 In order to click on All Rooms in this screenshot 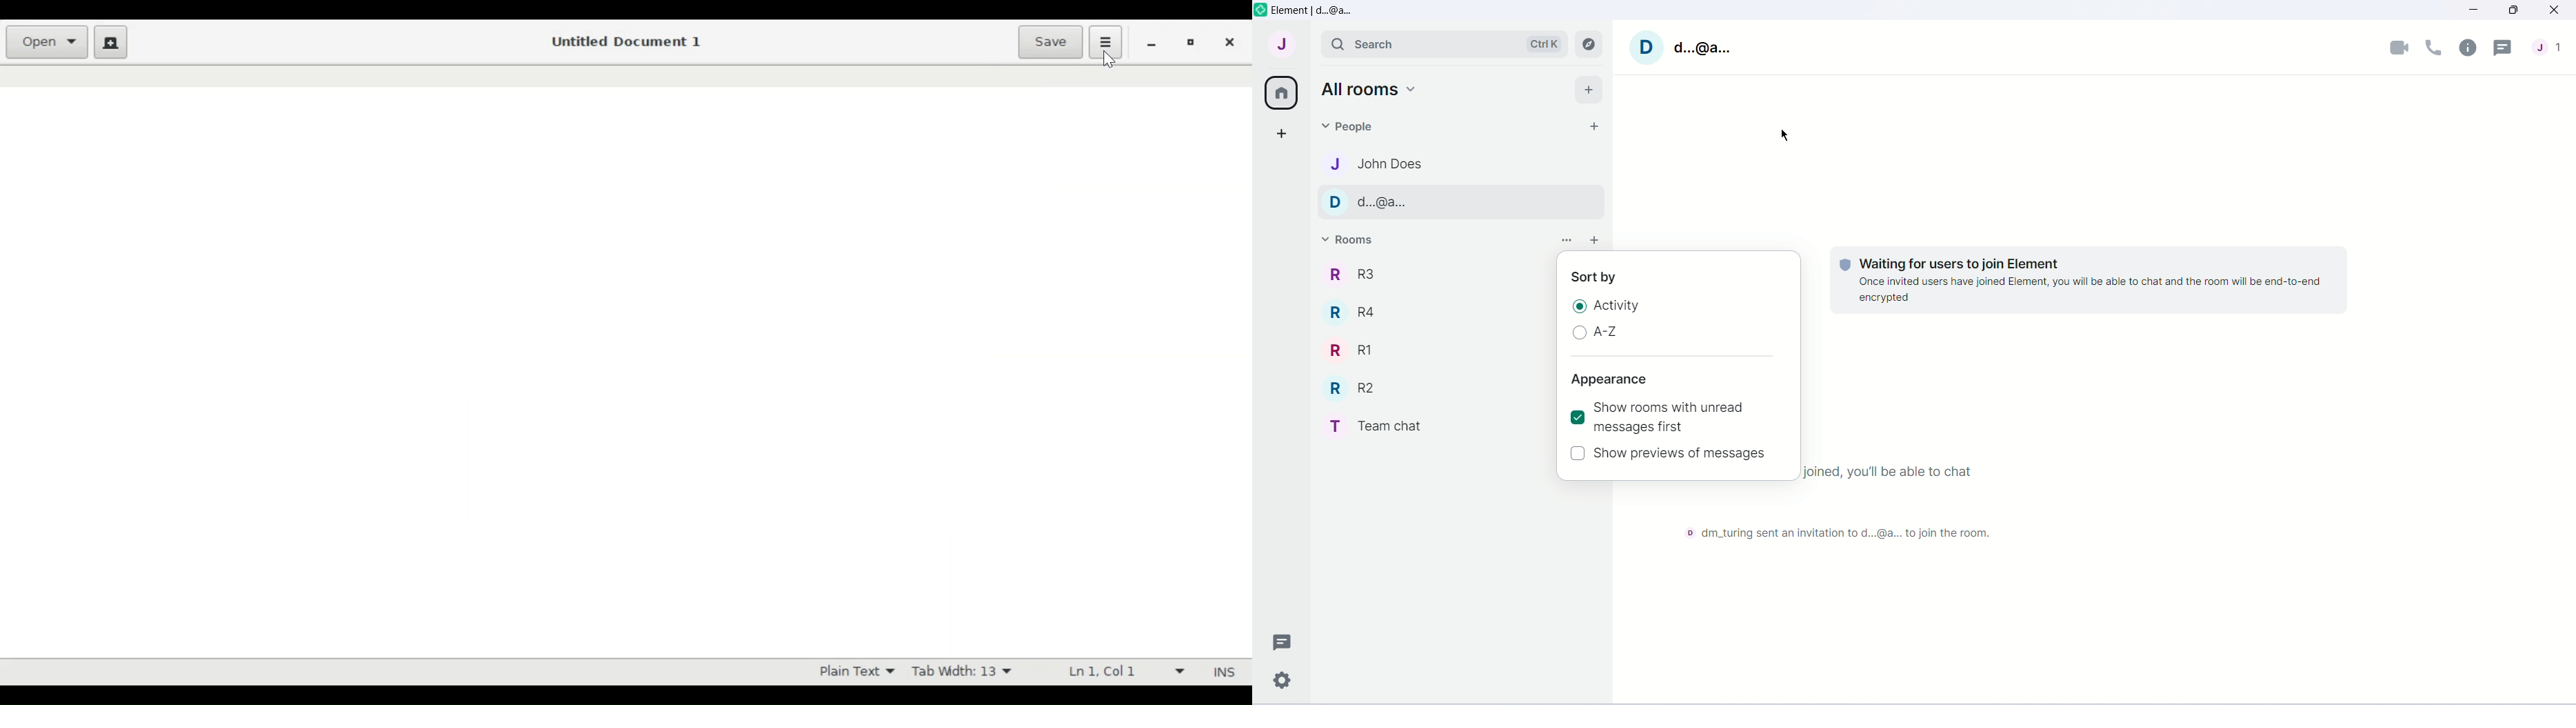, I will do `click(1280, 93)`.